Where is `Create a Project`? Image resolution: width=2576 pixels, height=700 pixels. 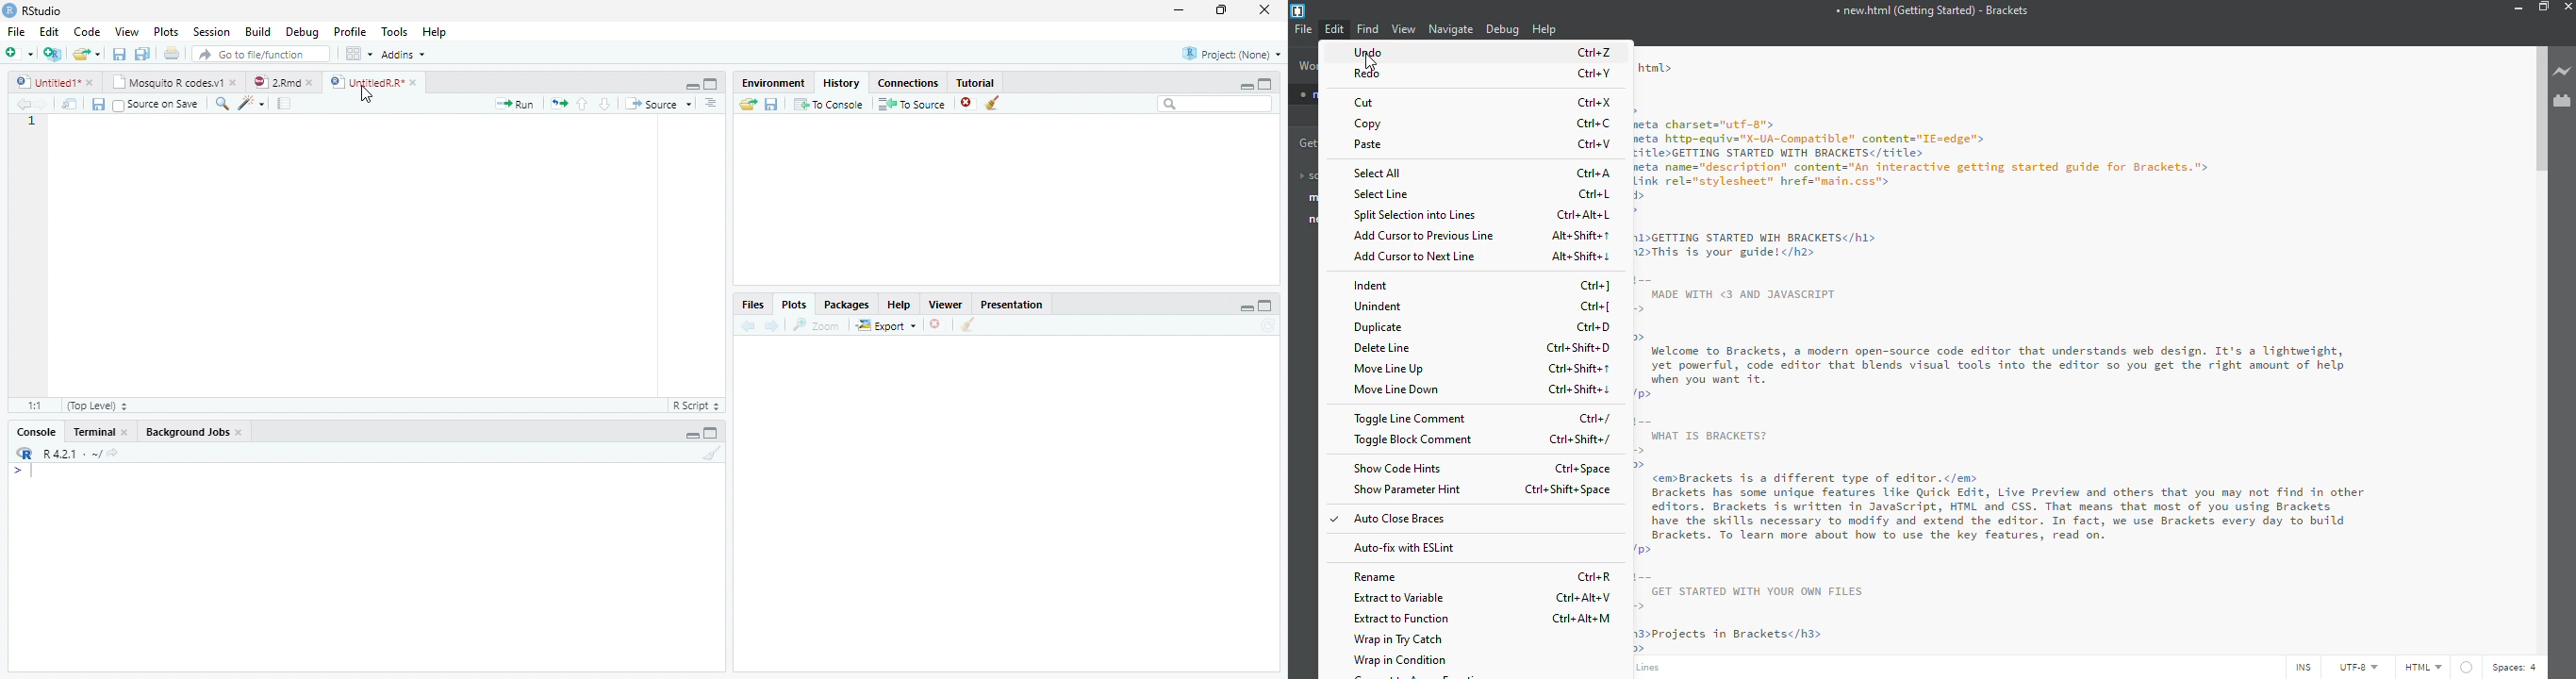 Create a Project is located at coordinates (53, 55).